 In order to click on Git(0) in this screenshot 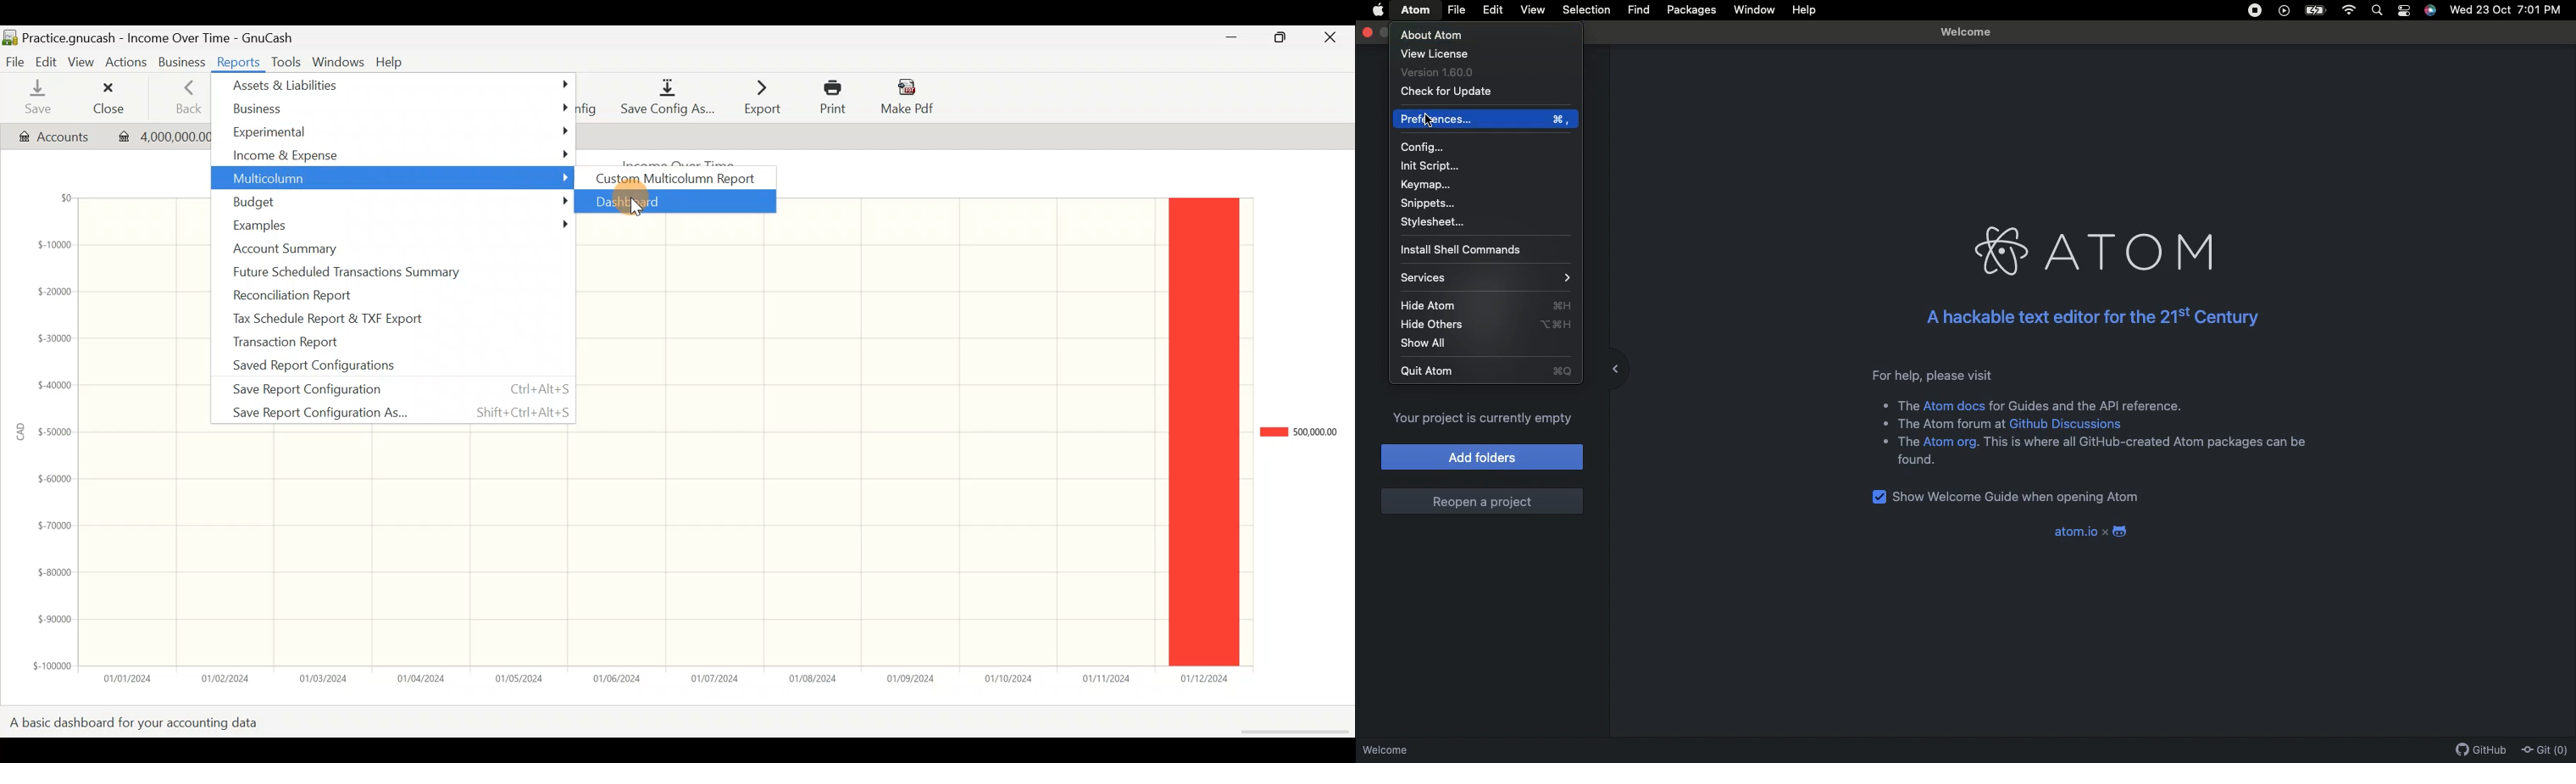, I will do `click(2542, 749)`.